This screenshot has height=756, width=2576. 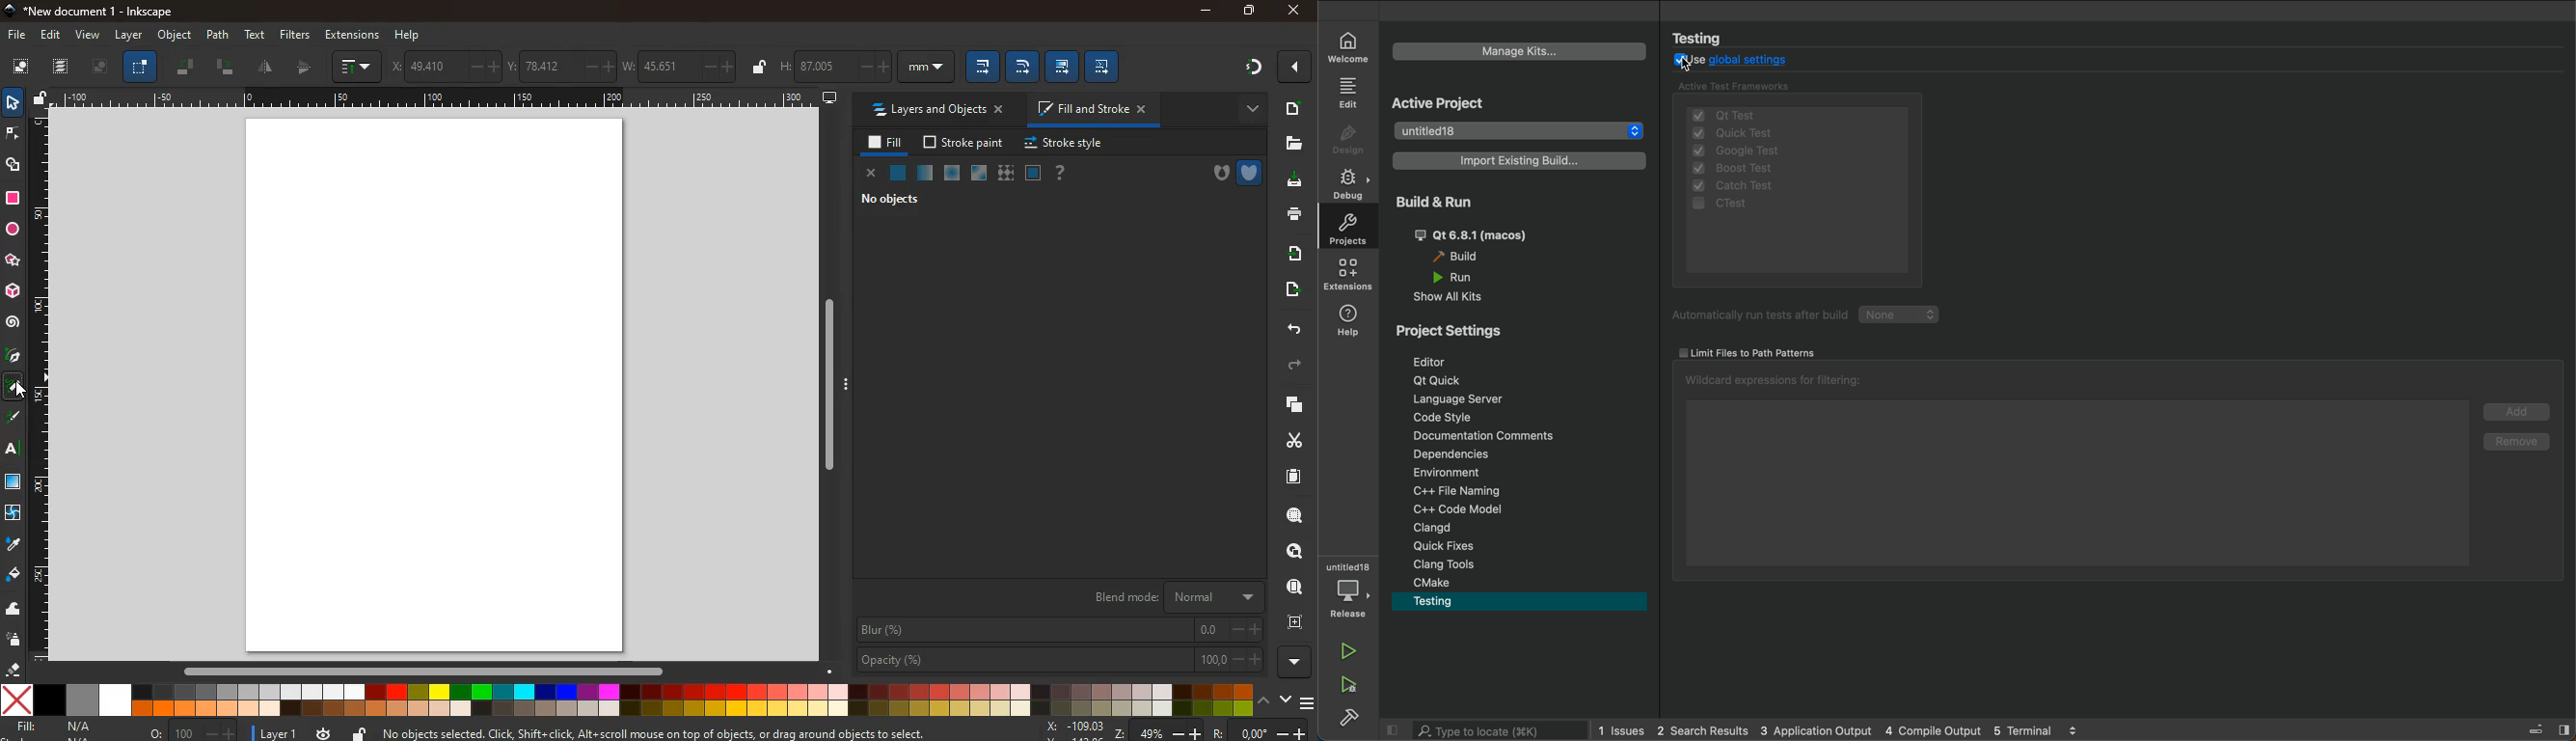 I want to click on dependencies, so click(x=1522, y=456).